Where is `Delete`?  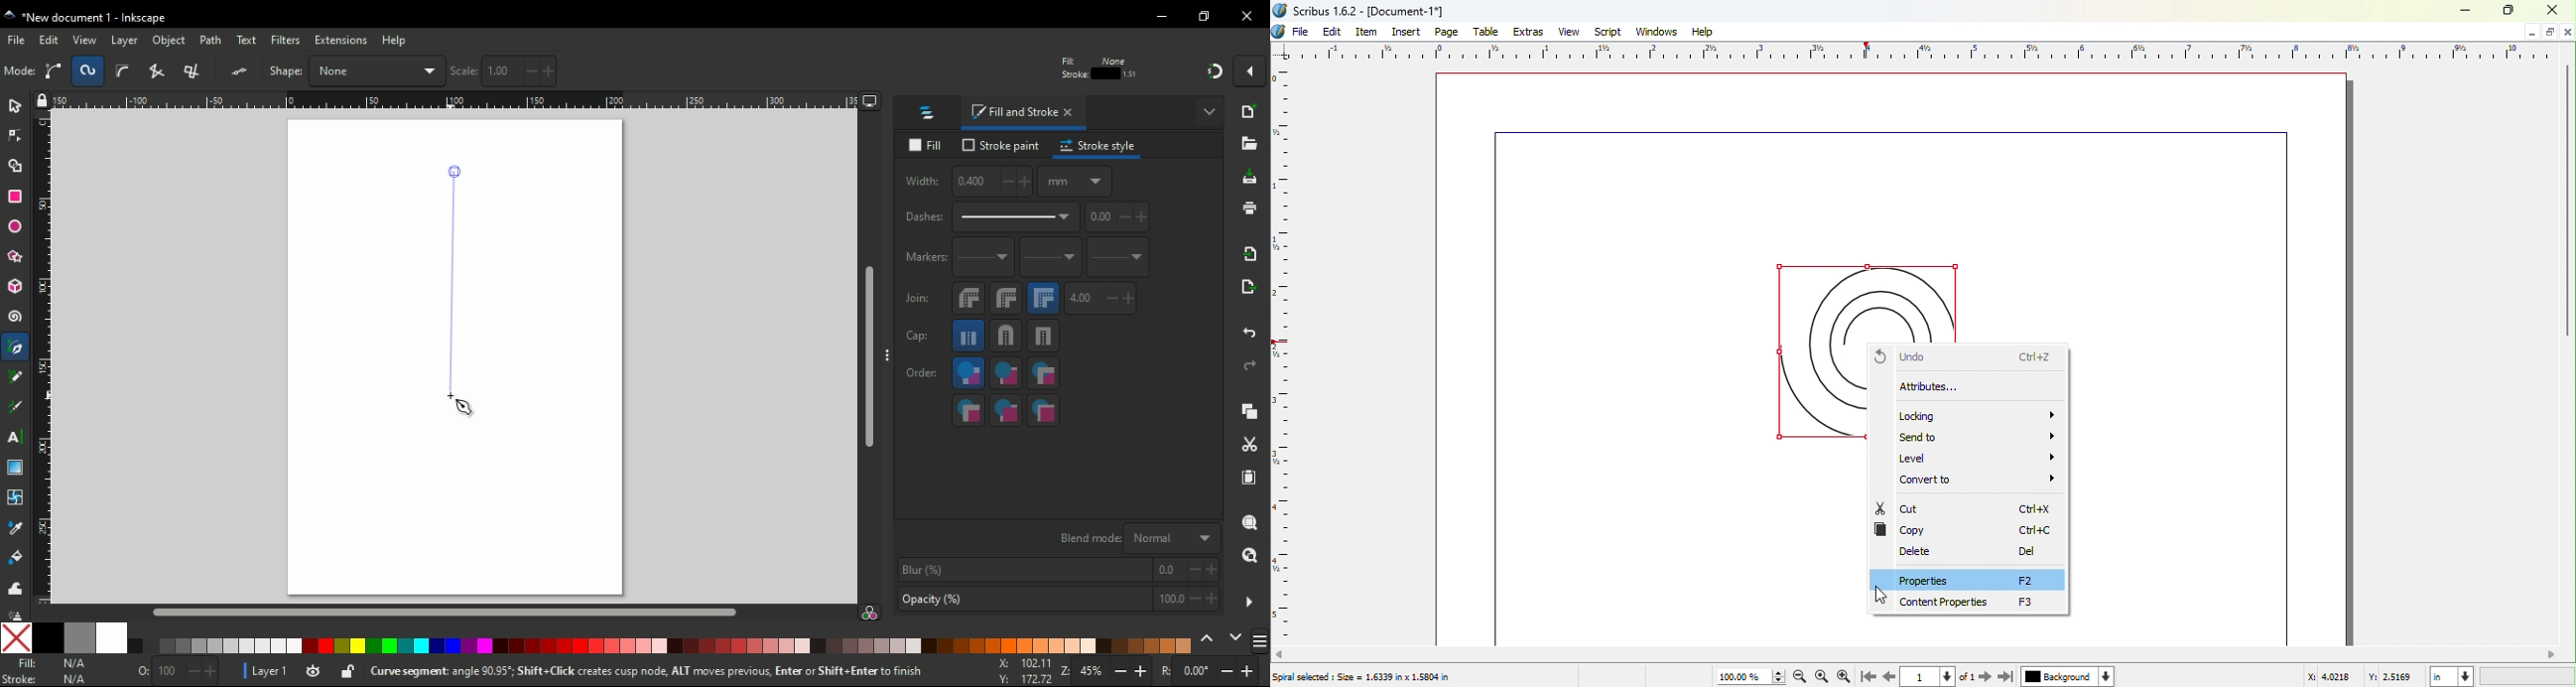 Delete is located at coordinates (1977, 553).